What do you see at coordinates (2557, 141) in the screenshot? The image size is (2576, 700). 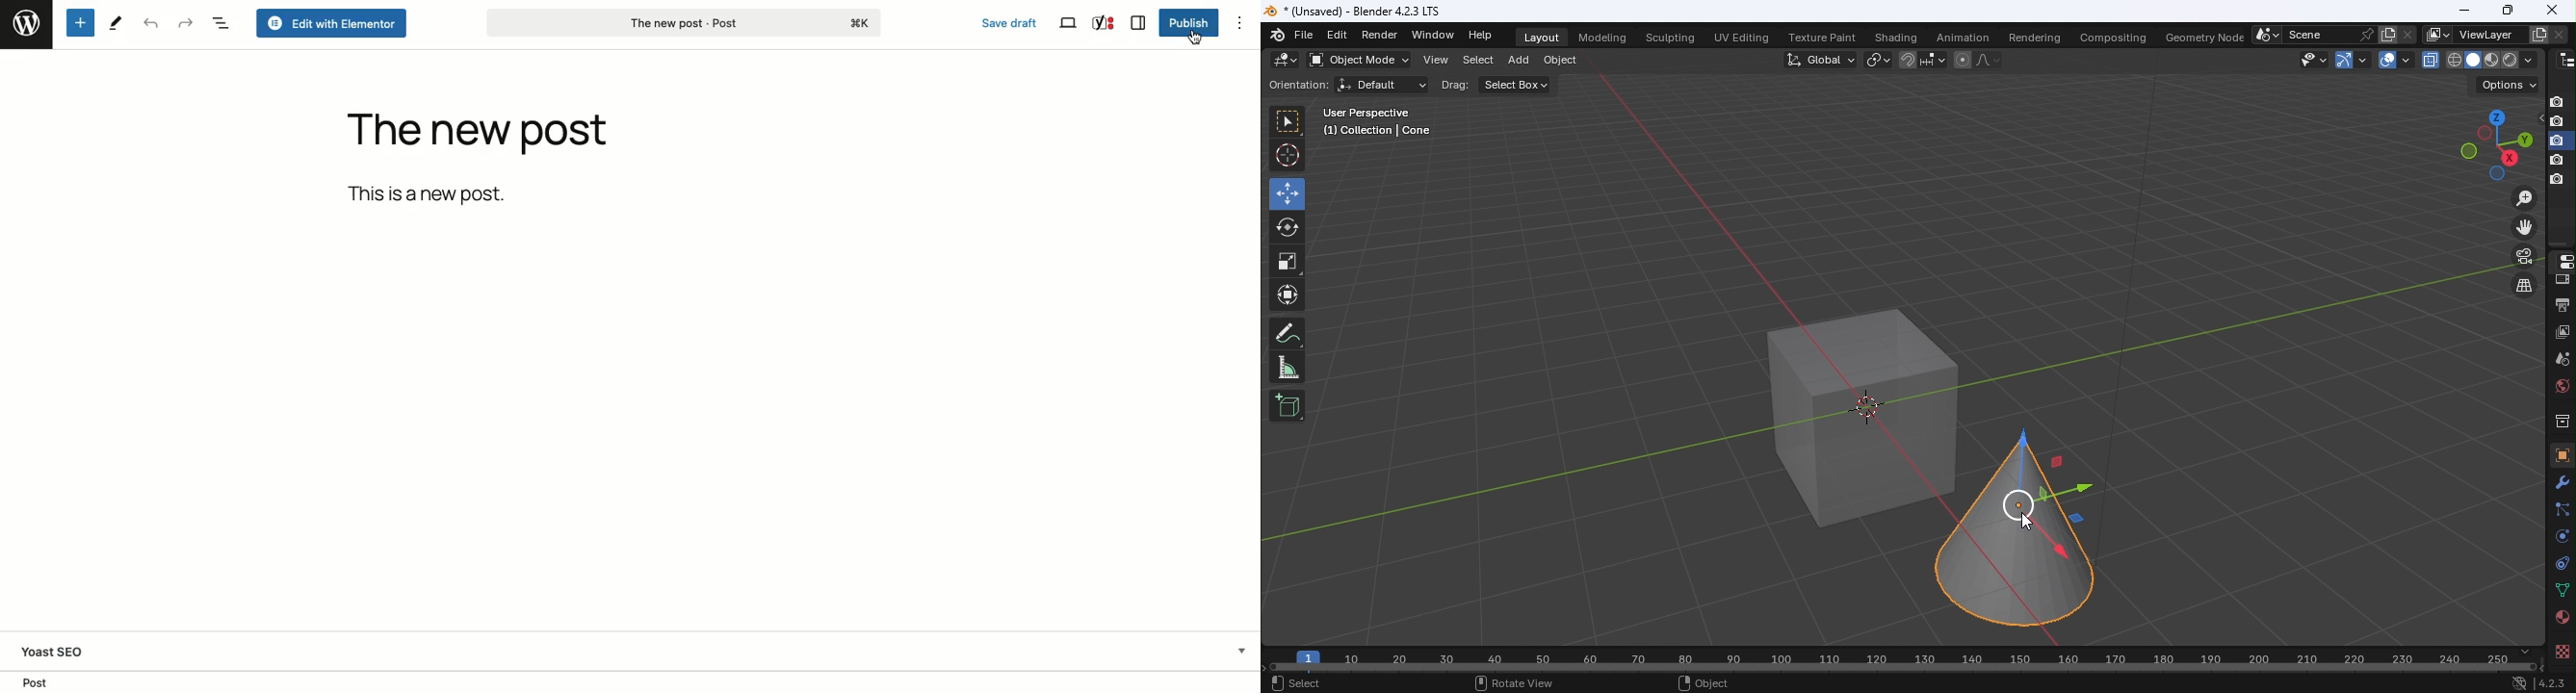 I see `disable in renders` at bounding box center [2557, 141].